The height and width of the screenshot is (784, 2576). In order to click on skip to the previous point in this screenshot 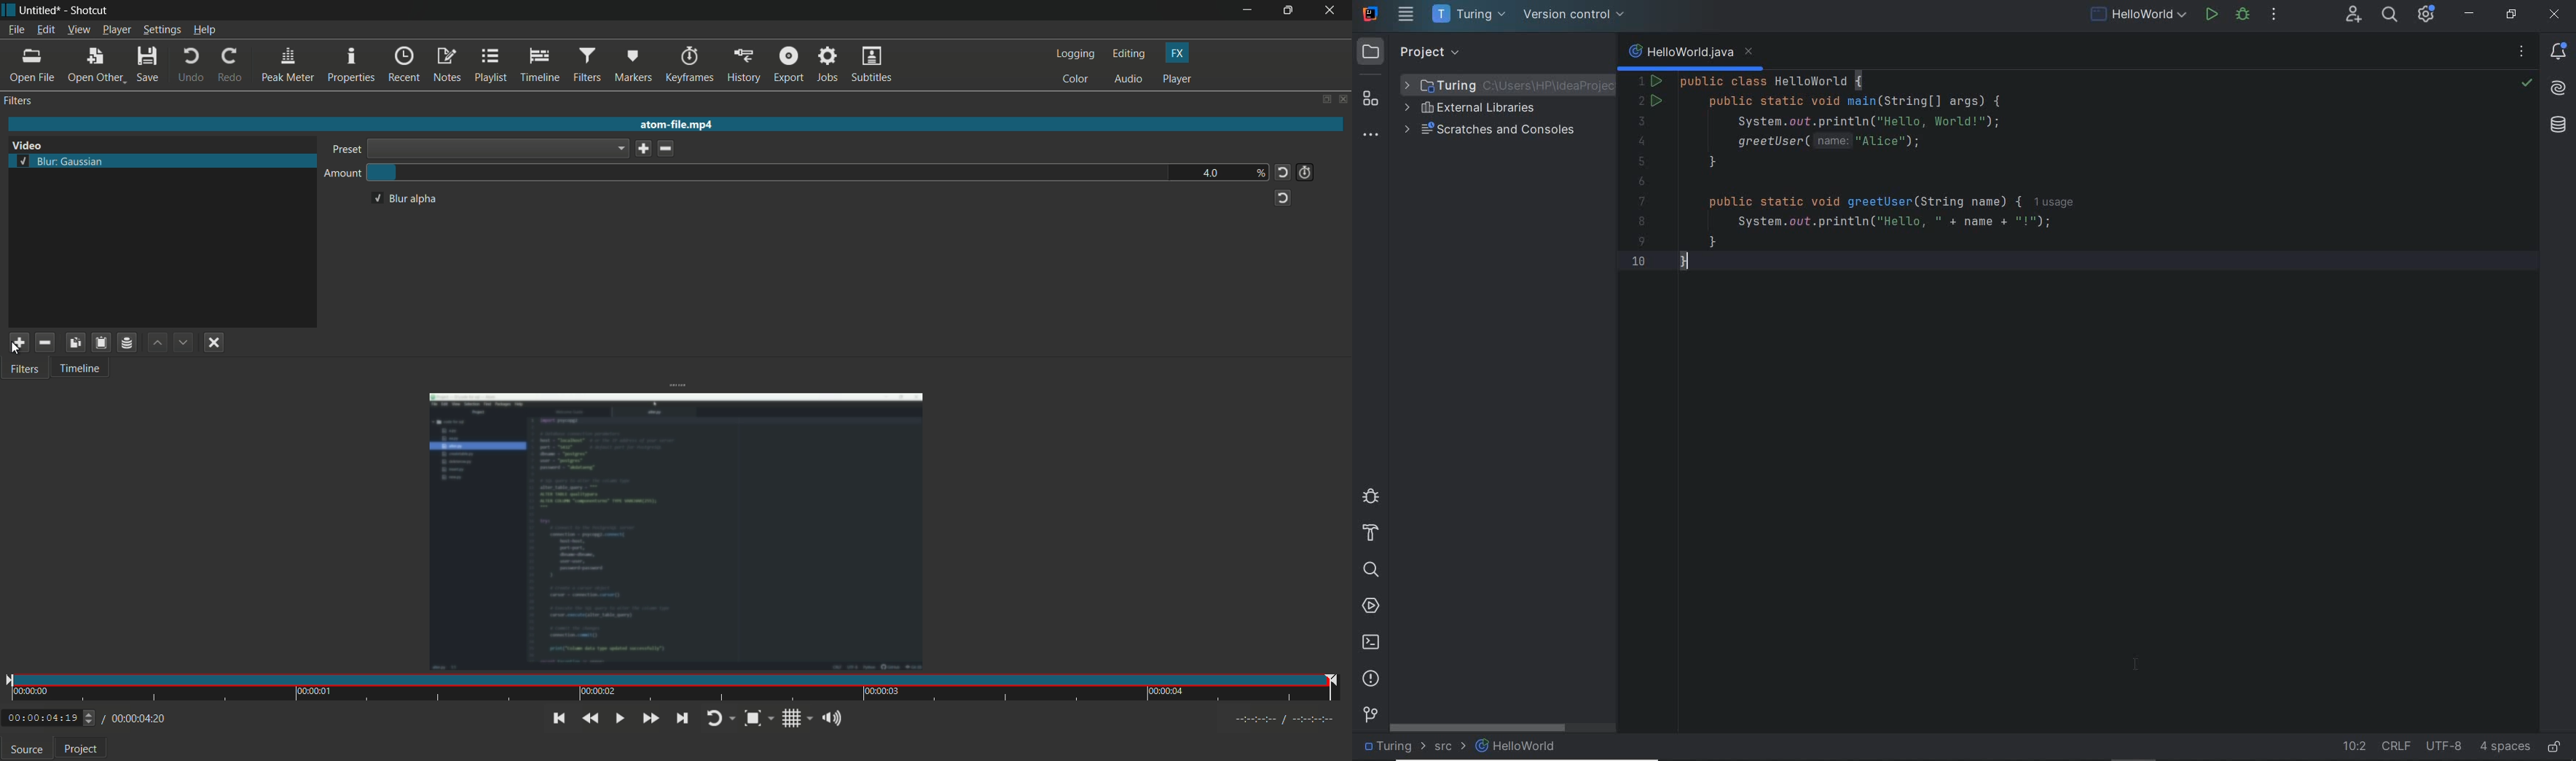, I will do `click(557, 718)`.